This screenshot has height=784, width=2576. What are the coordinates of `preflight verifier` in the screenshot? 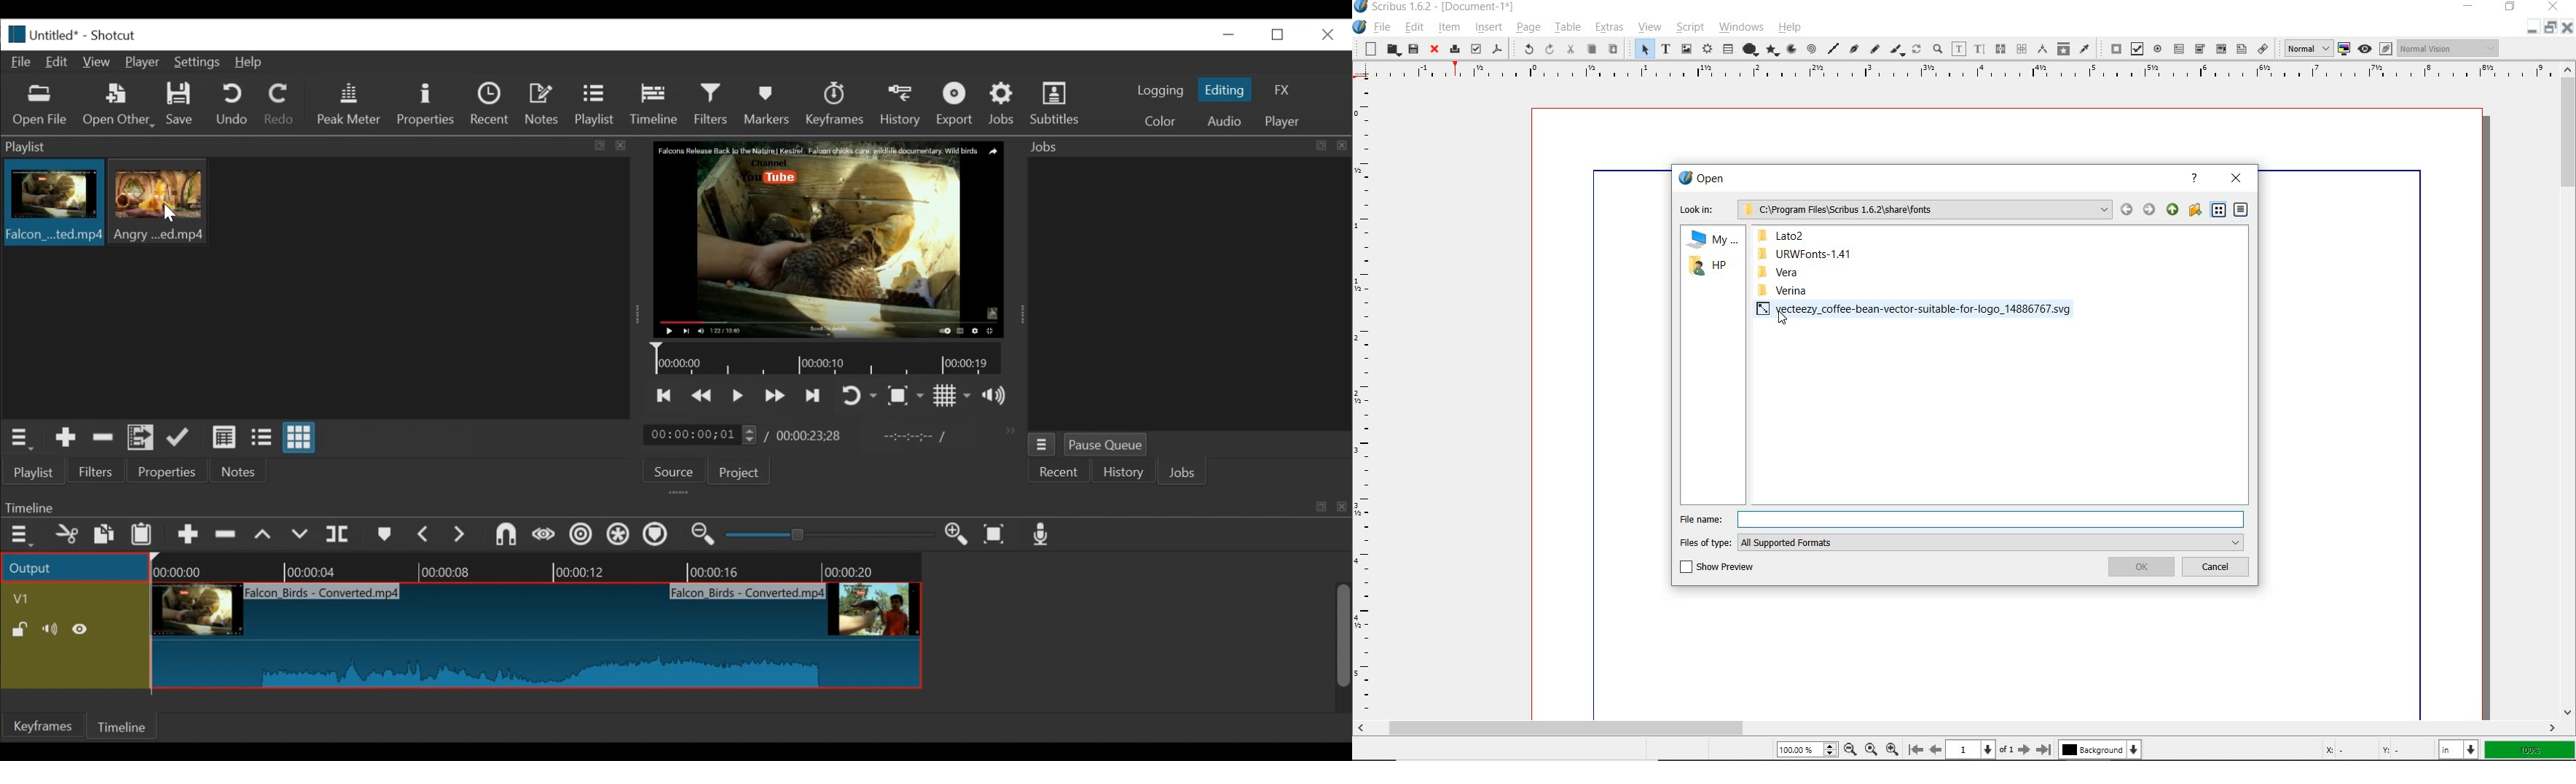 It's located at (1475, 50).